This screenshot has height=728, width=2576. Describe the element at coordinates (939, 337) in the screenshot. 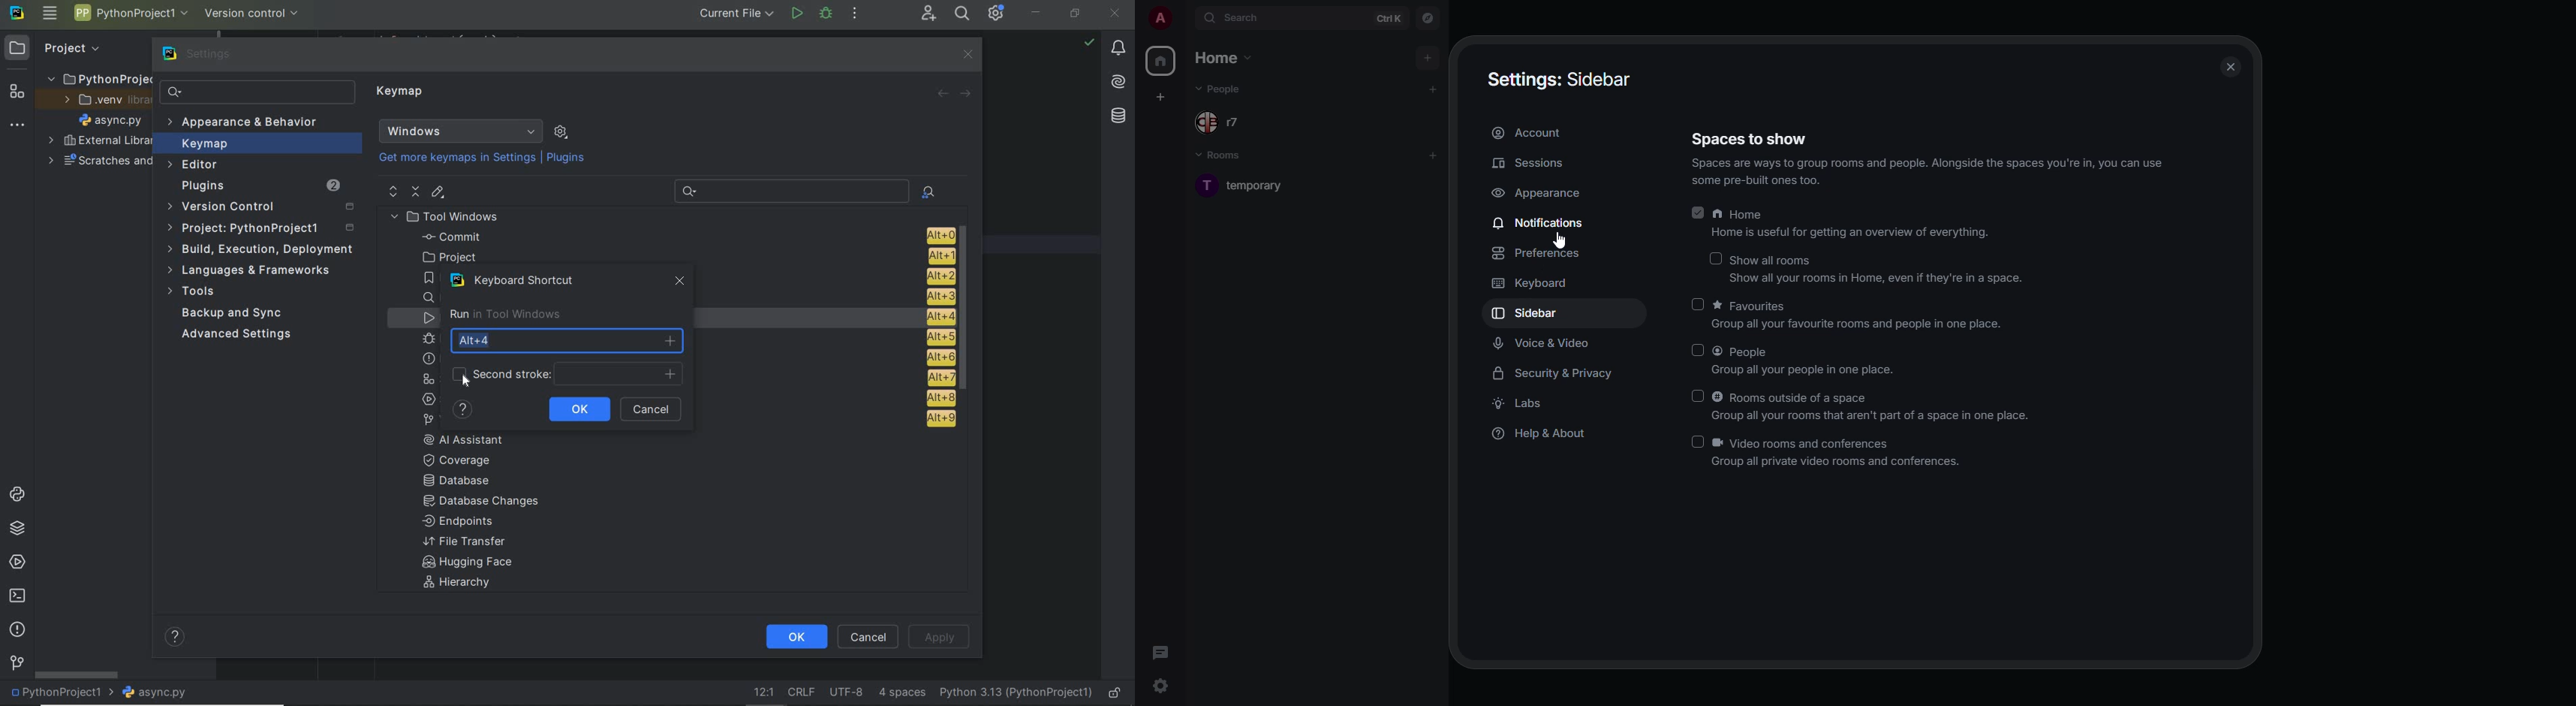

I see `alt + 5` at that location.